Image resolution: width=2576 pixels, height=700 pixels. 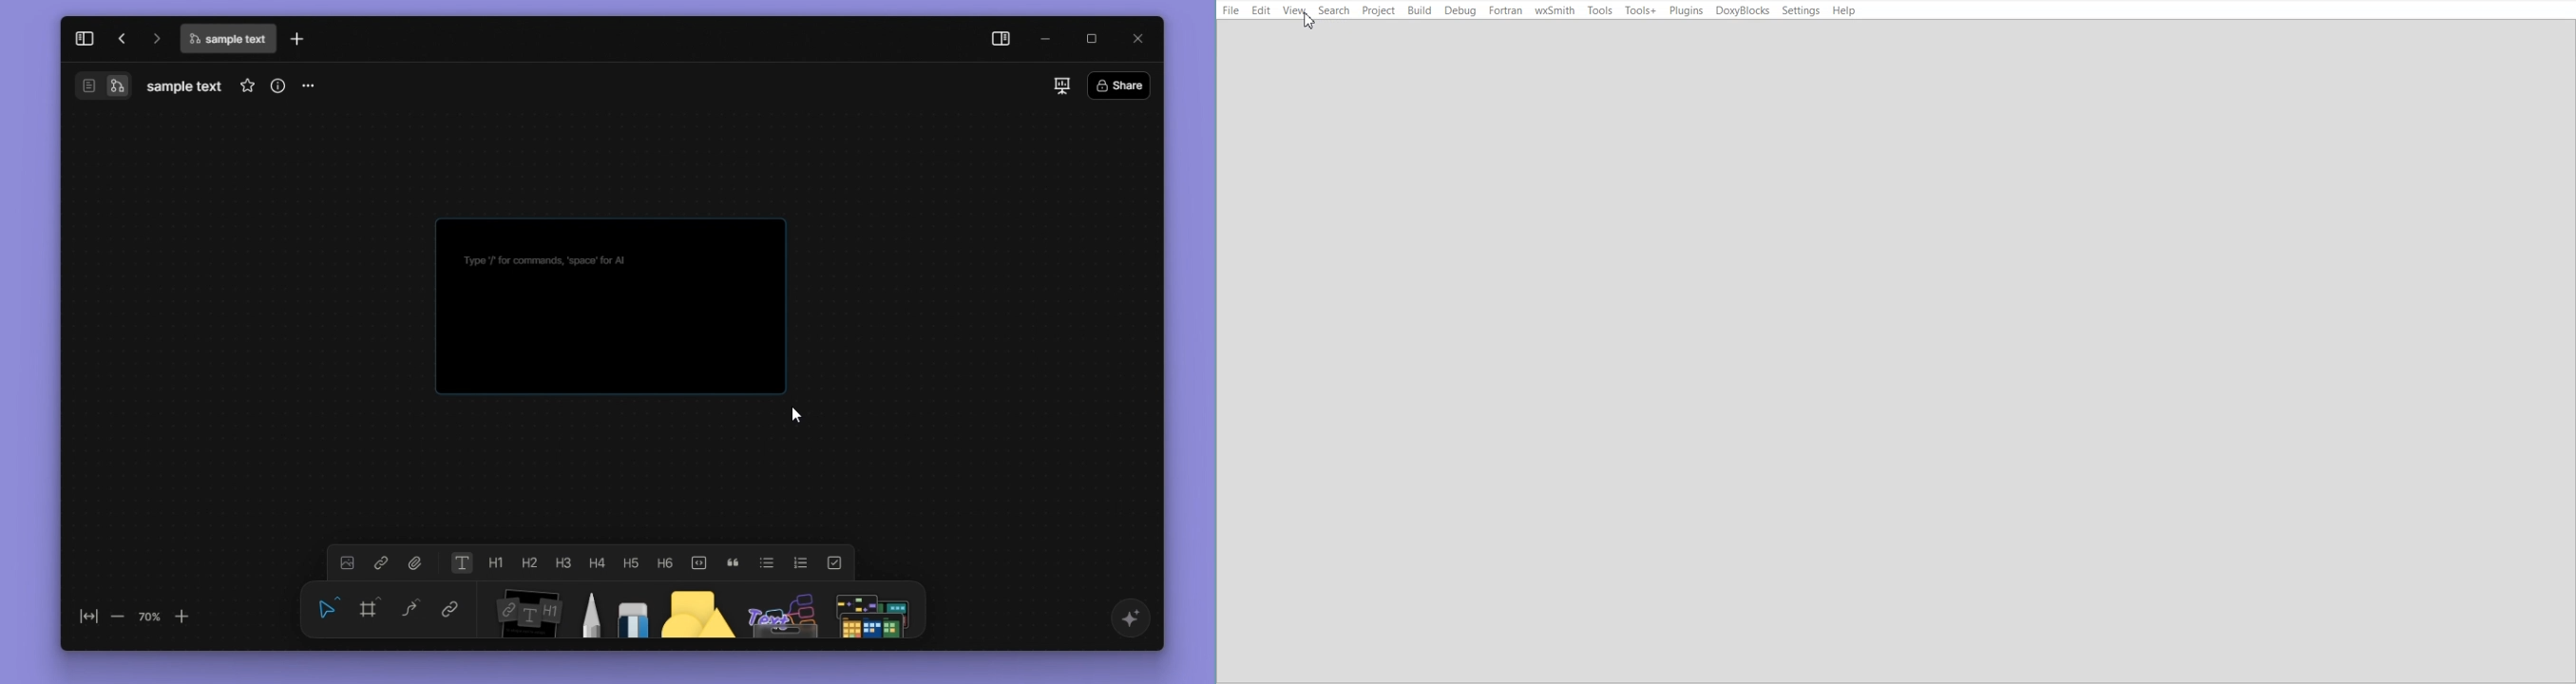 I want to click on Fortran, so click(x=1506, y=11).